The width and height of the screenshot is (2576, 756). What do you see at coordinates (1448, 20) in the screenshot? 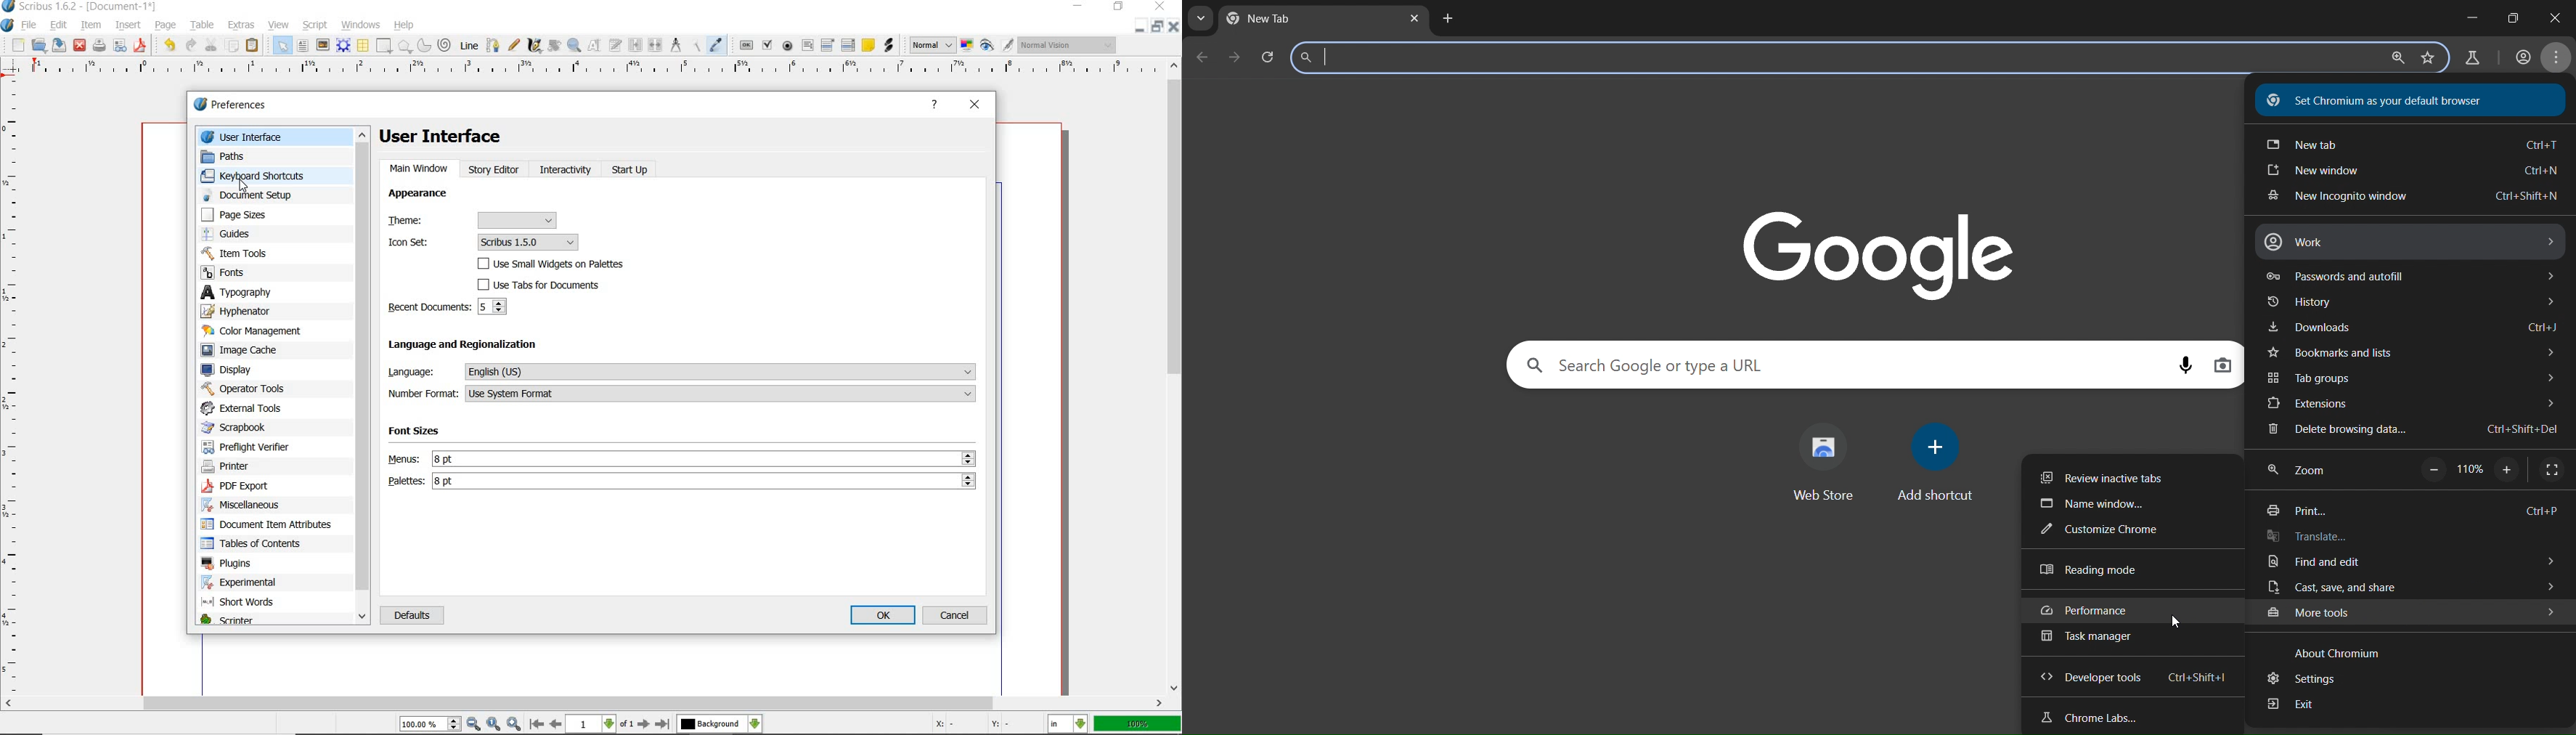
I see `new tab` at bounding box center [1448, 20].